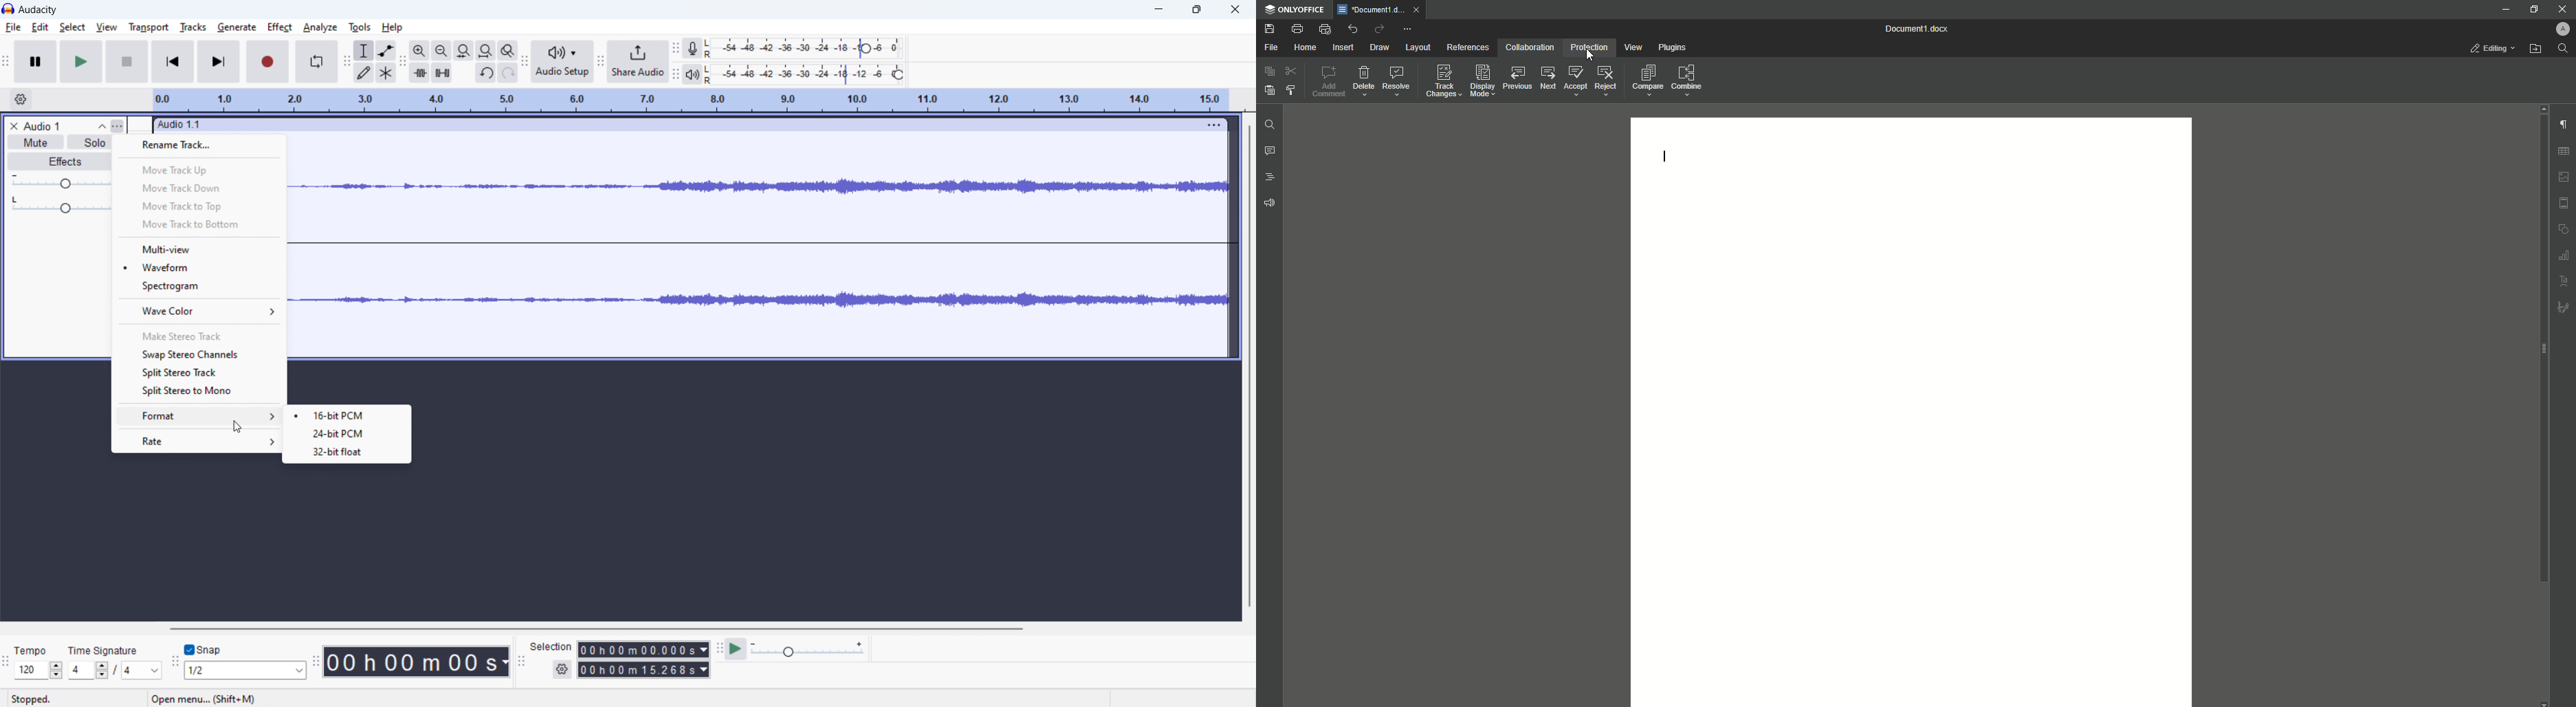 The image size is (2576, 728). What do you see at coordinates (199, 169) in the screenshot?
I see `move track up` at bounding box center [199, 169].